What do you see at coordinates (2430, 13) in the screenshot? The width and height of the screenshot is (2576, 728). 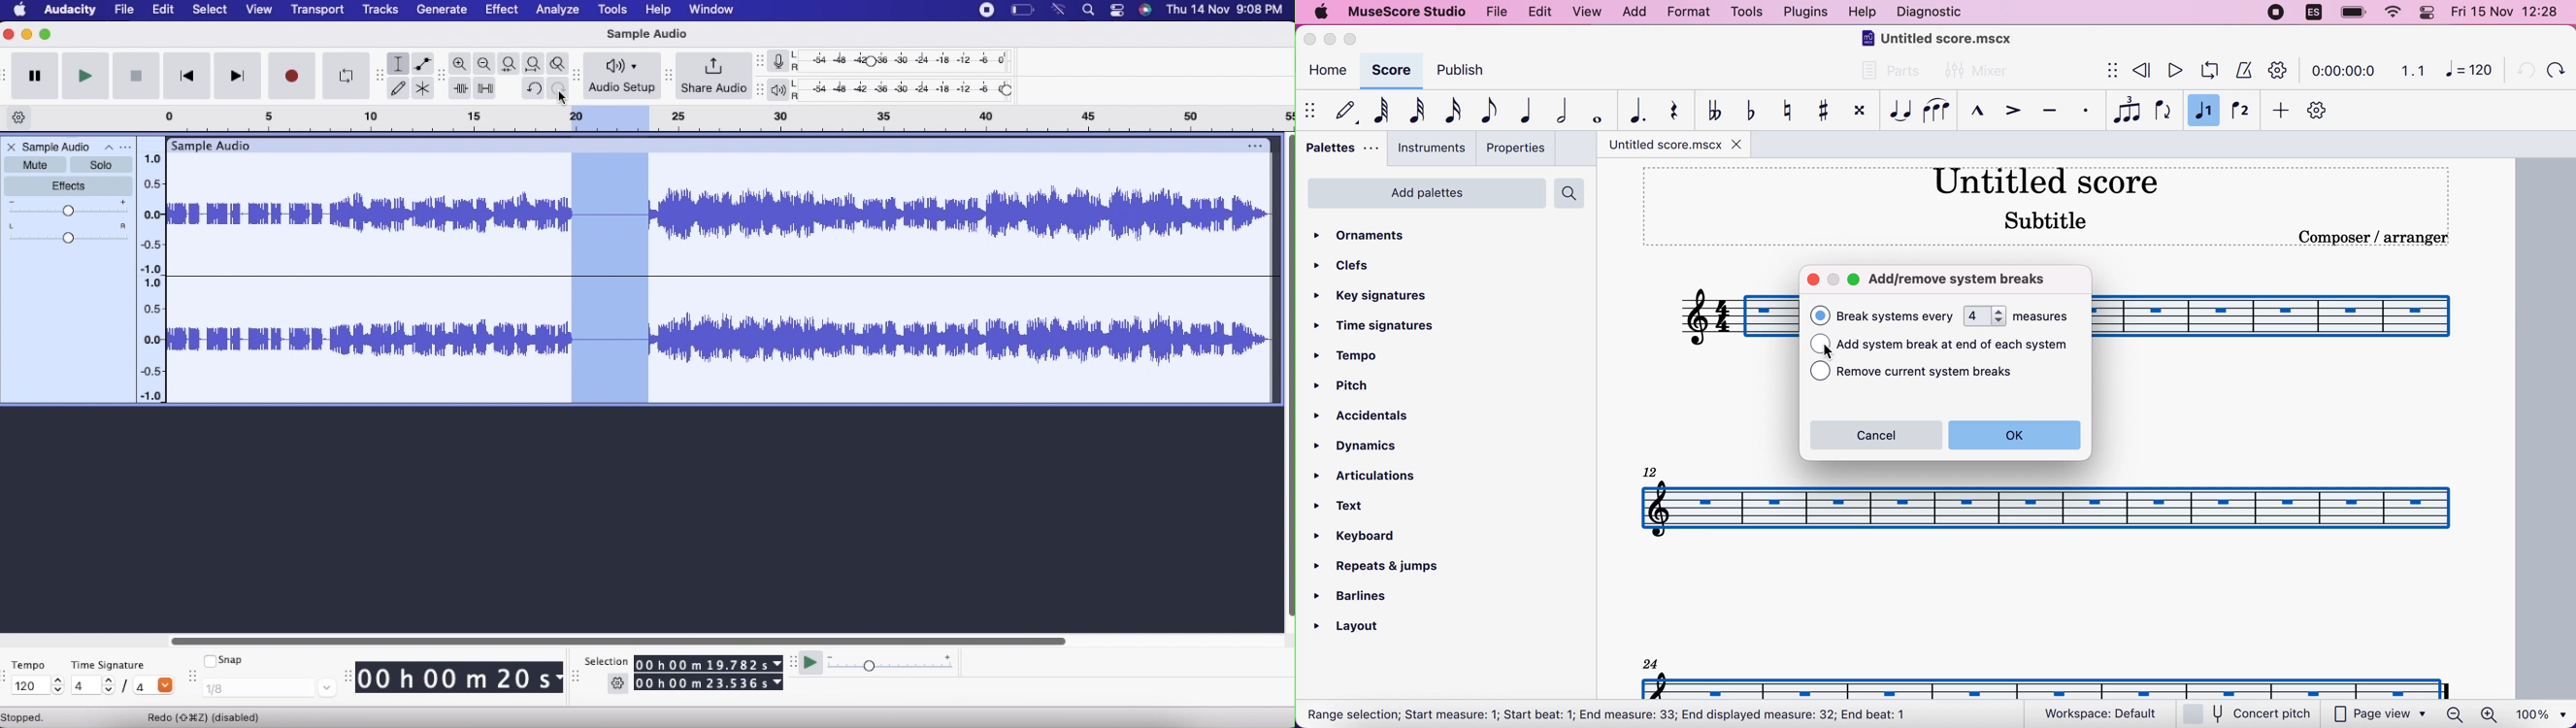 I see `panel control` at bounding box center [2430, 13].